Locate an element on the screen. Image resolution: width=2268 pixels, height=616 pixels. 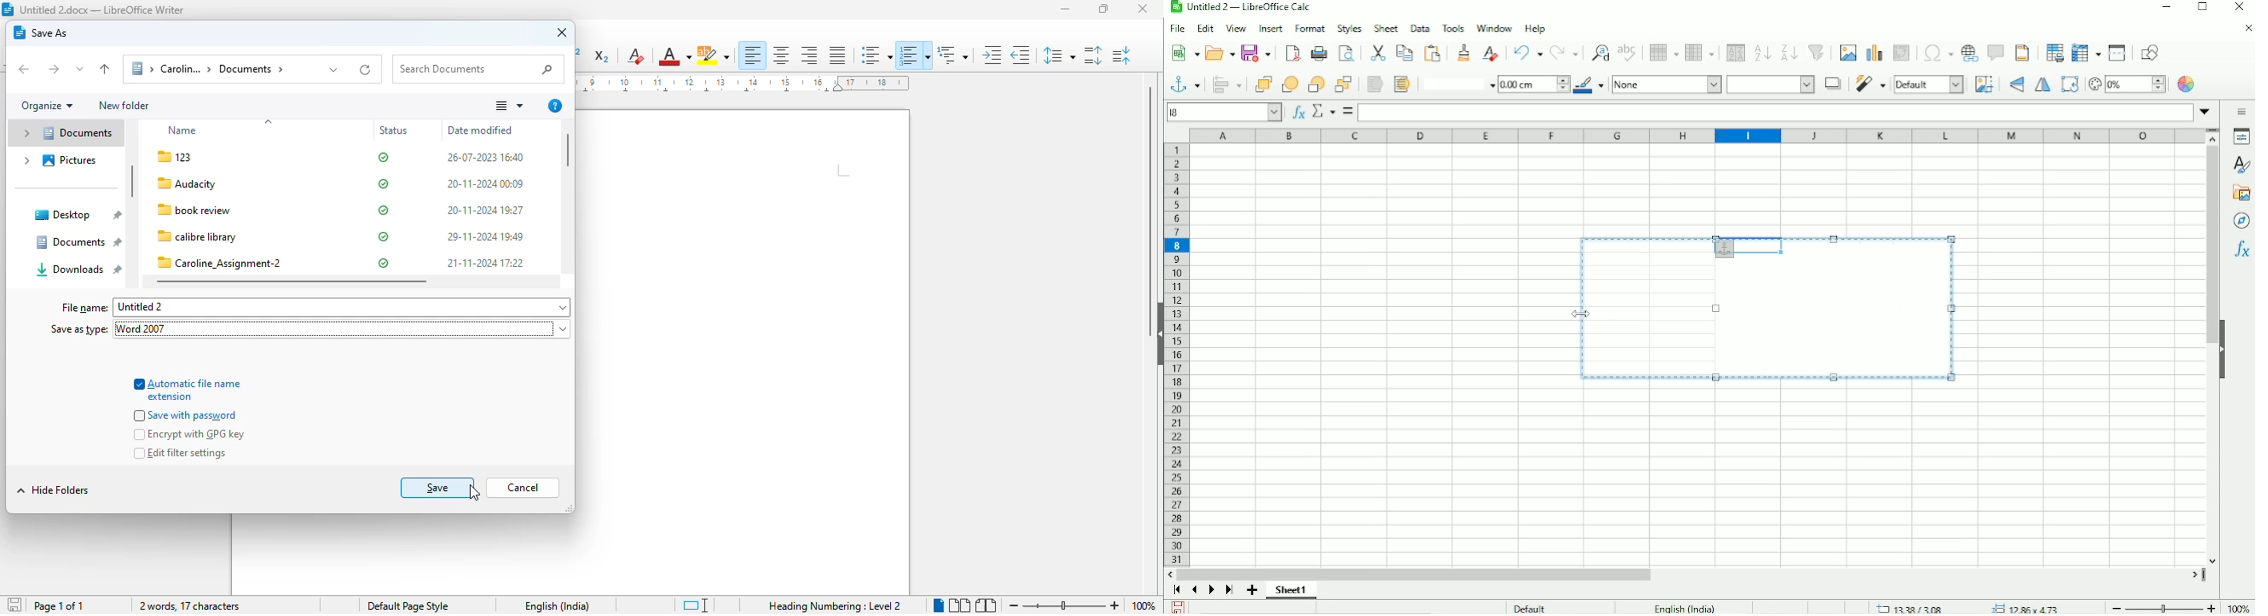
organize is located at coordinates (47, 106).